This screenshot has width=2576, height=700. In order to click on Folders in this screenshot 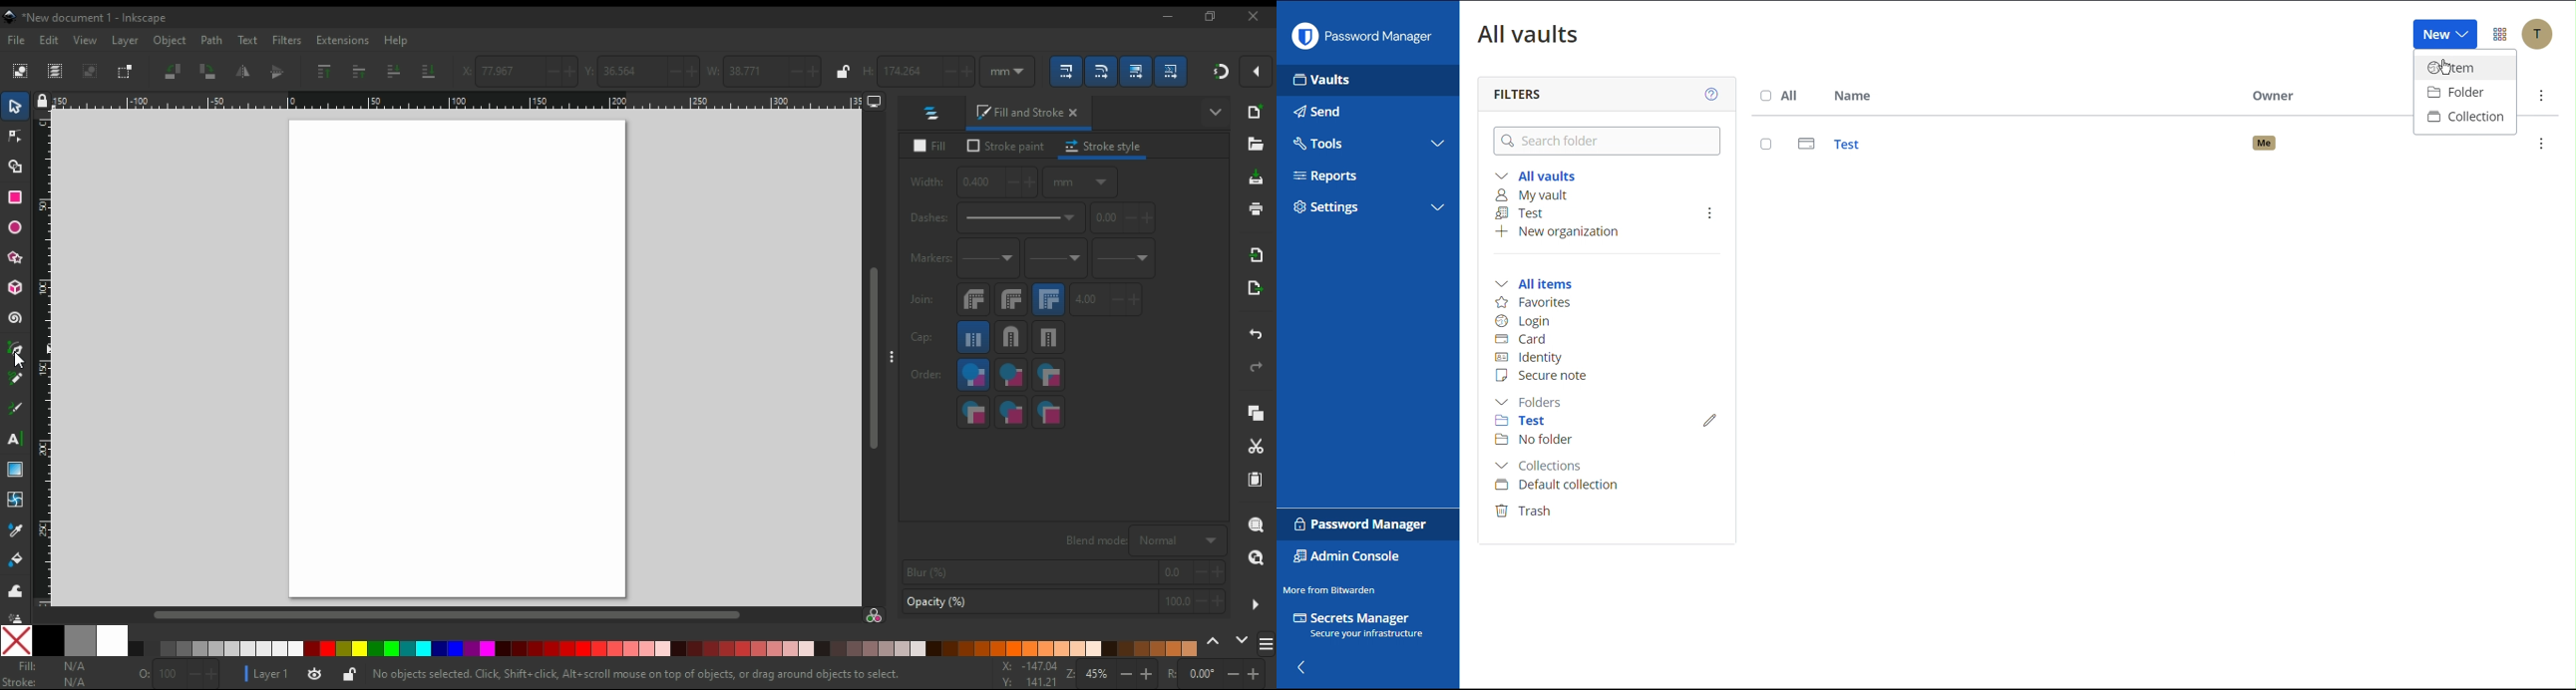, I will do `click(1537, 402)`.